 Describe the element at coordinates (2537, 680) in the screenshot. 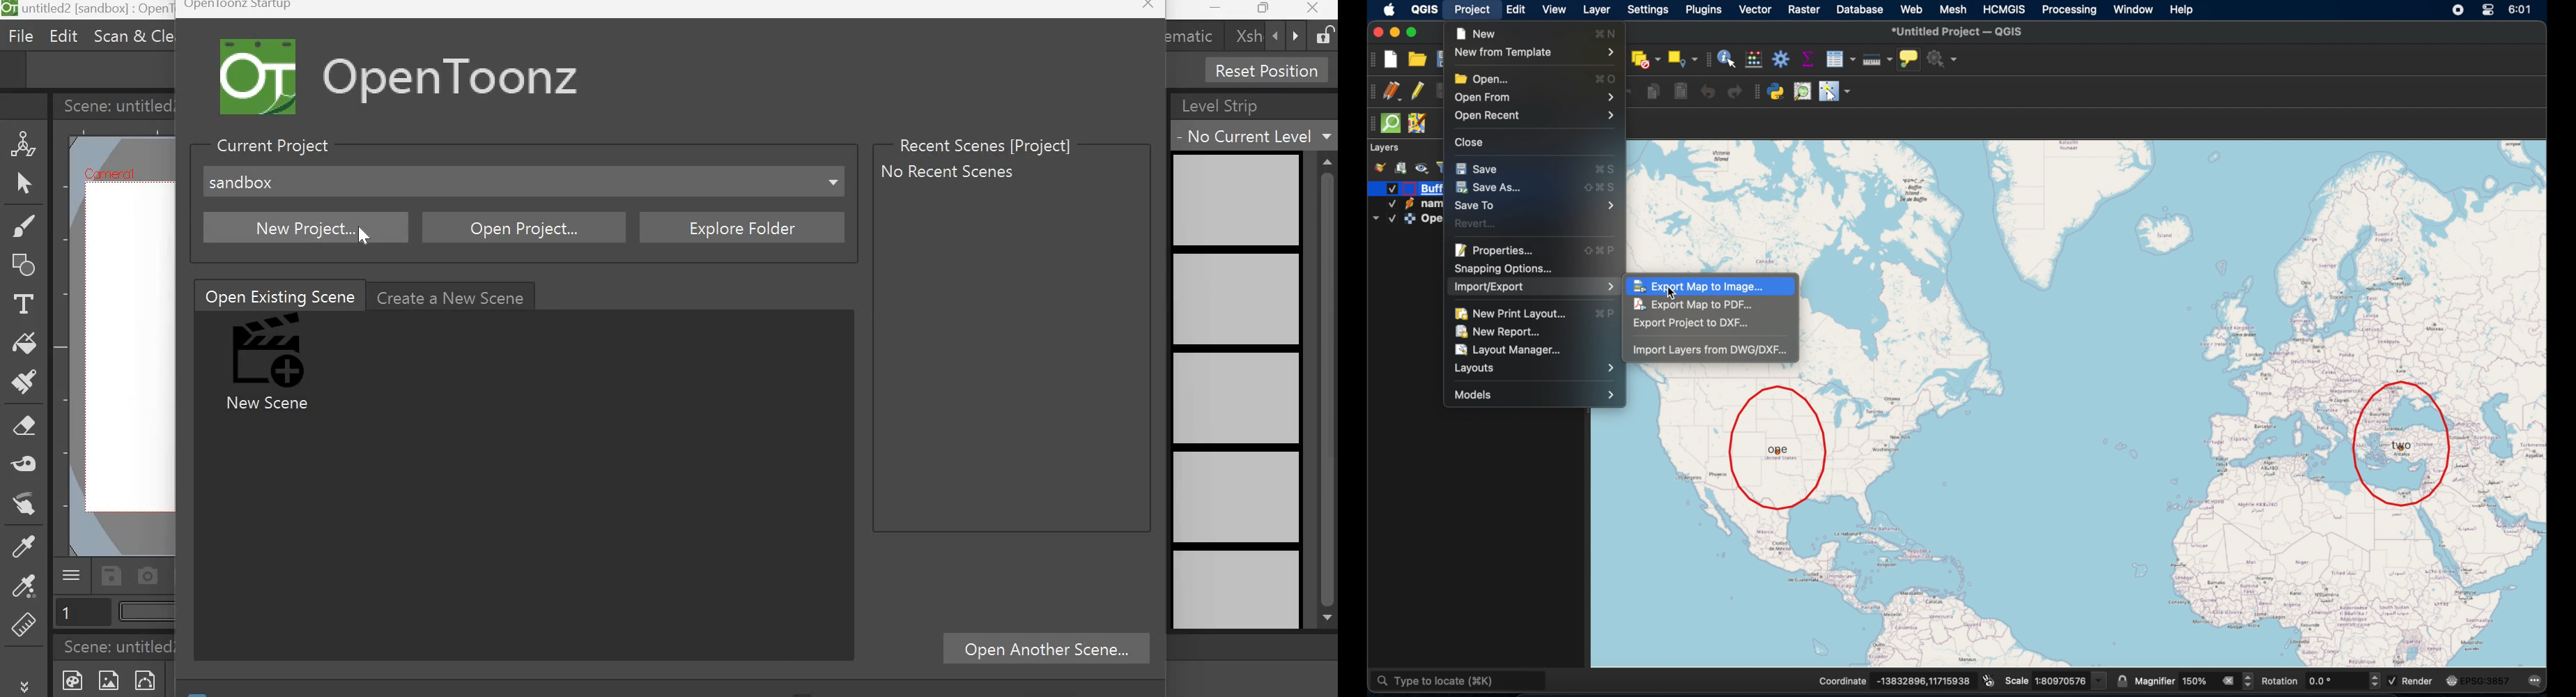

I see `messages` at that location.